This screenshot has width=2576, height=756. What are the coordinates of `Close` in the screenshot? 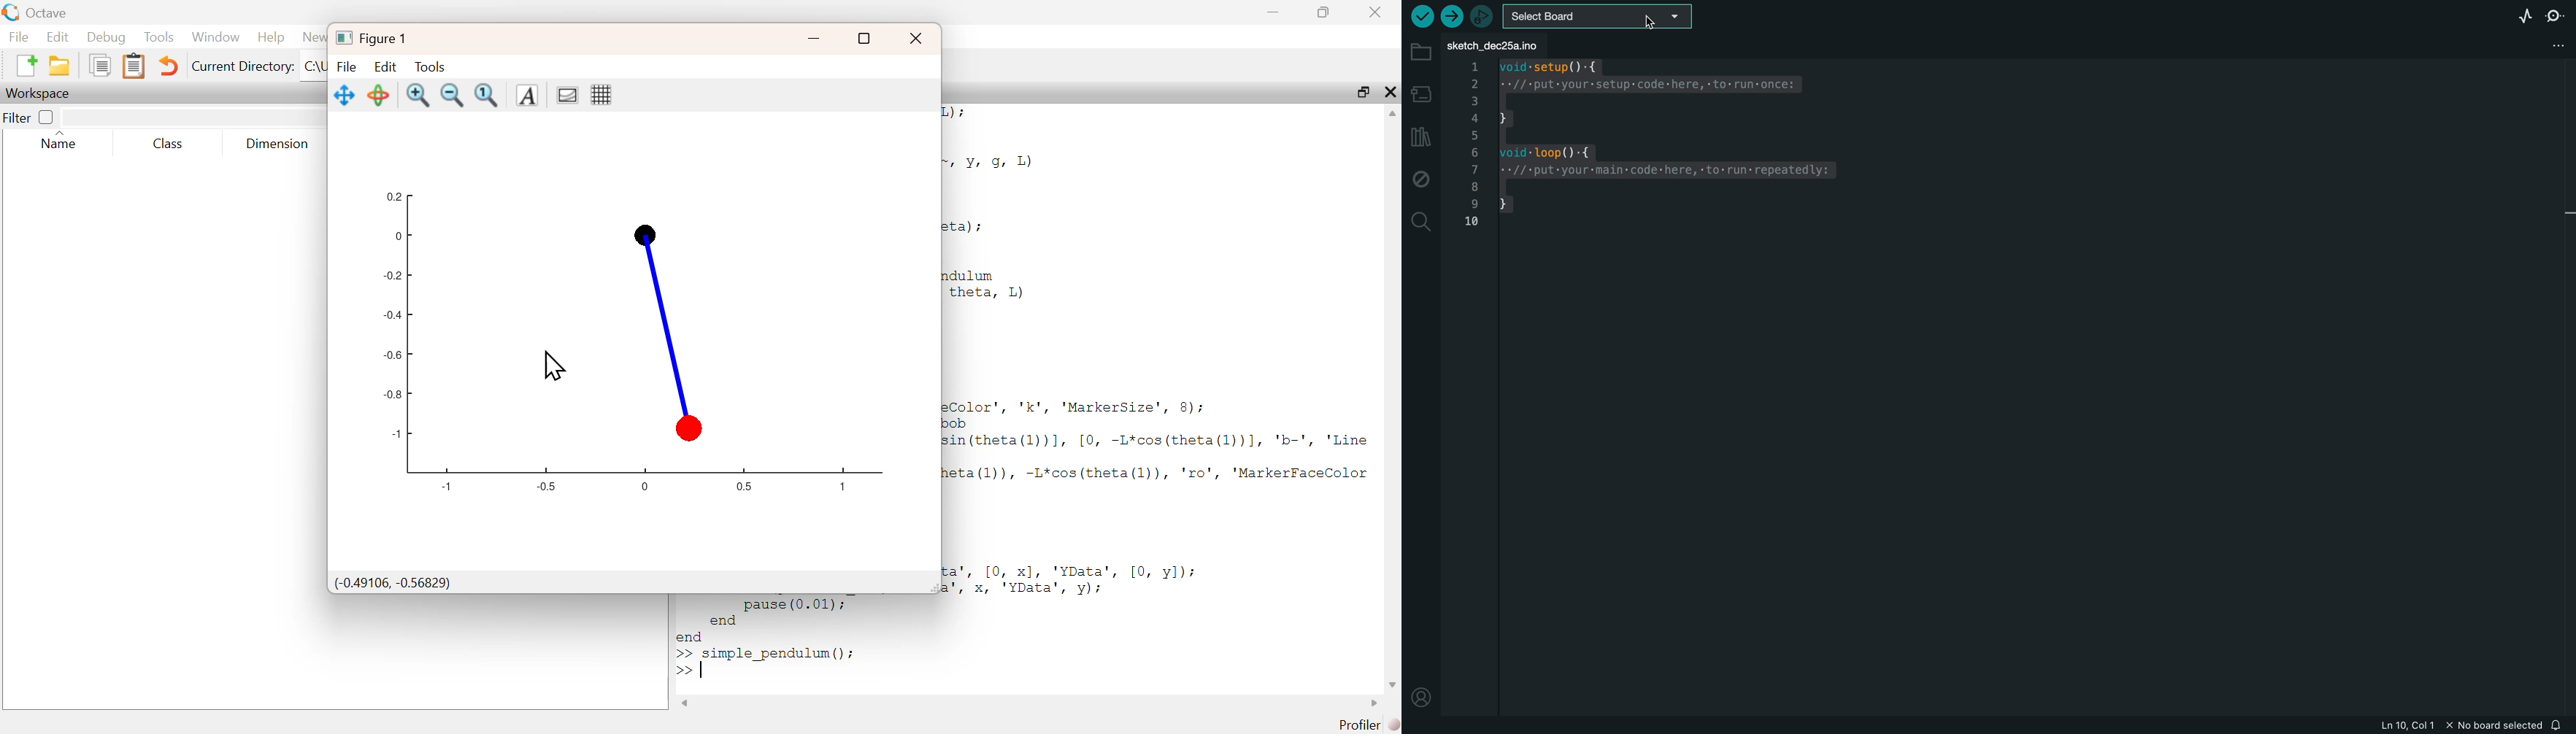 It's located at (1374, 12).